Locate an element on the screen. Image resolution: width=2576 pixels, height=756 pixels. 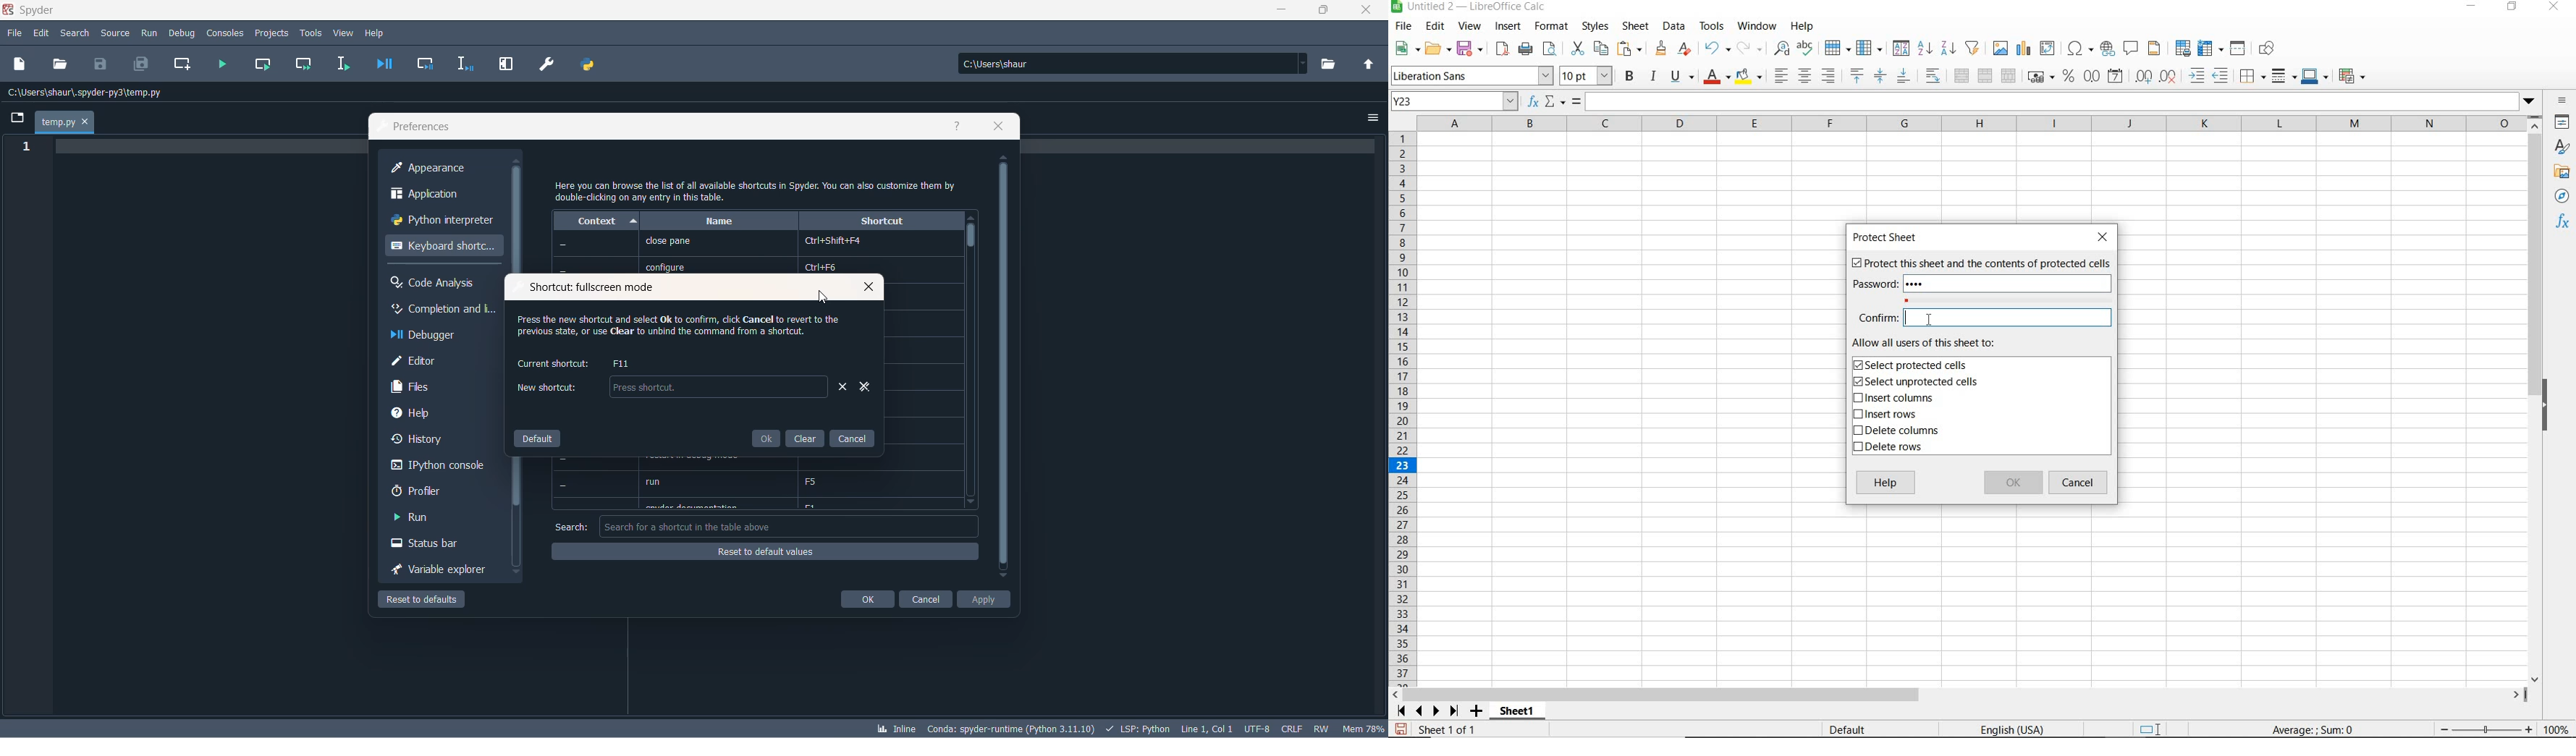
tools is located at coordinates (311, 33).